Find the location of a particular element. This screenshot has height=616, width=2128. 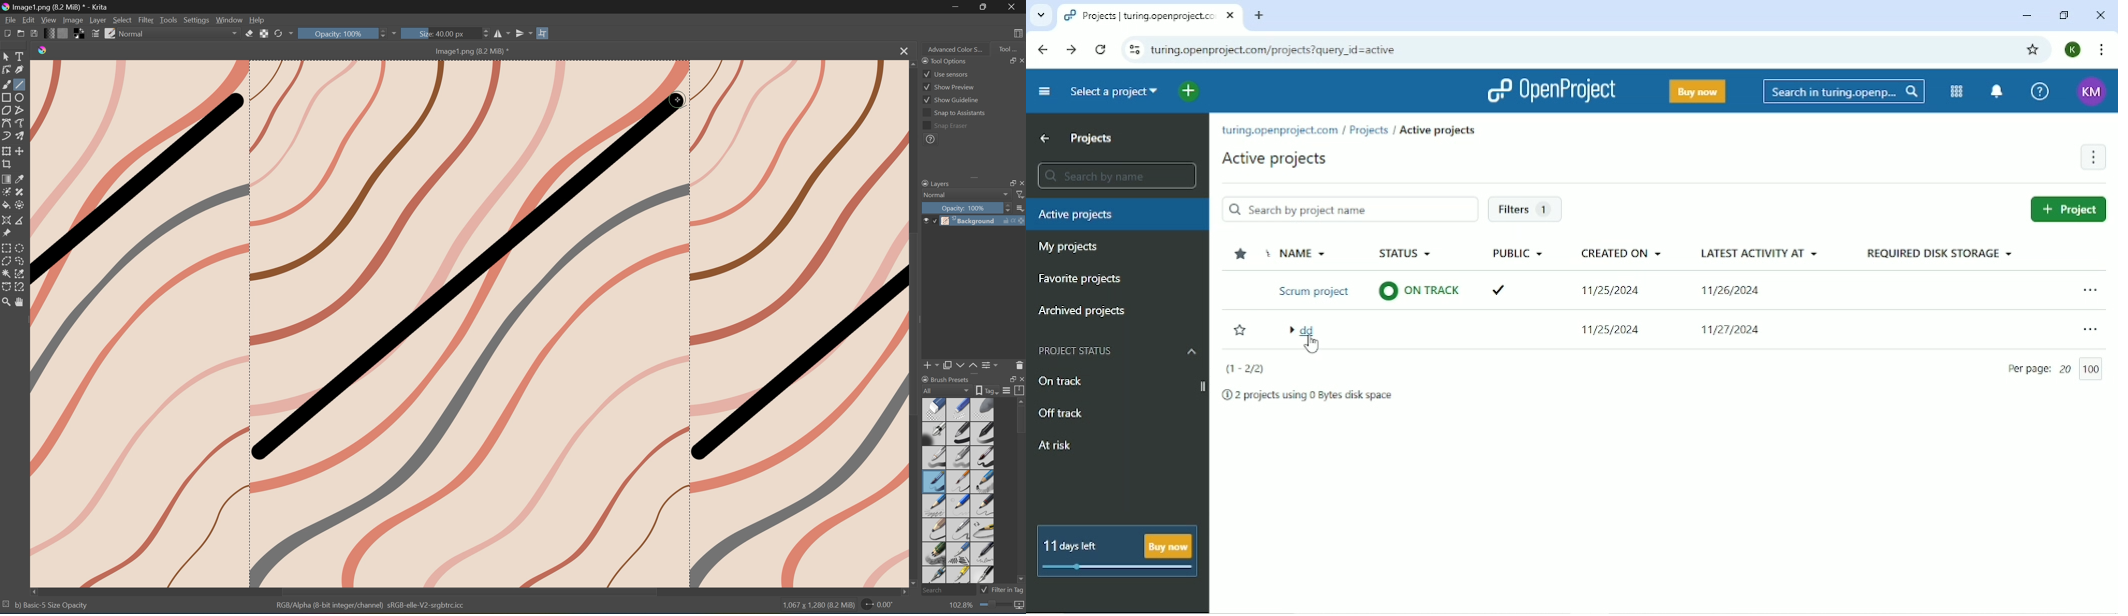

Wrap Around is located at coordinates (545, 32).